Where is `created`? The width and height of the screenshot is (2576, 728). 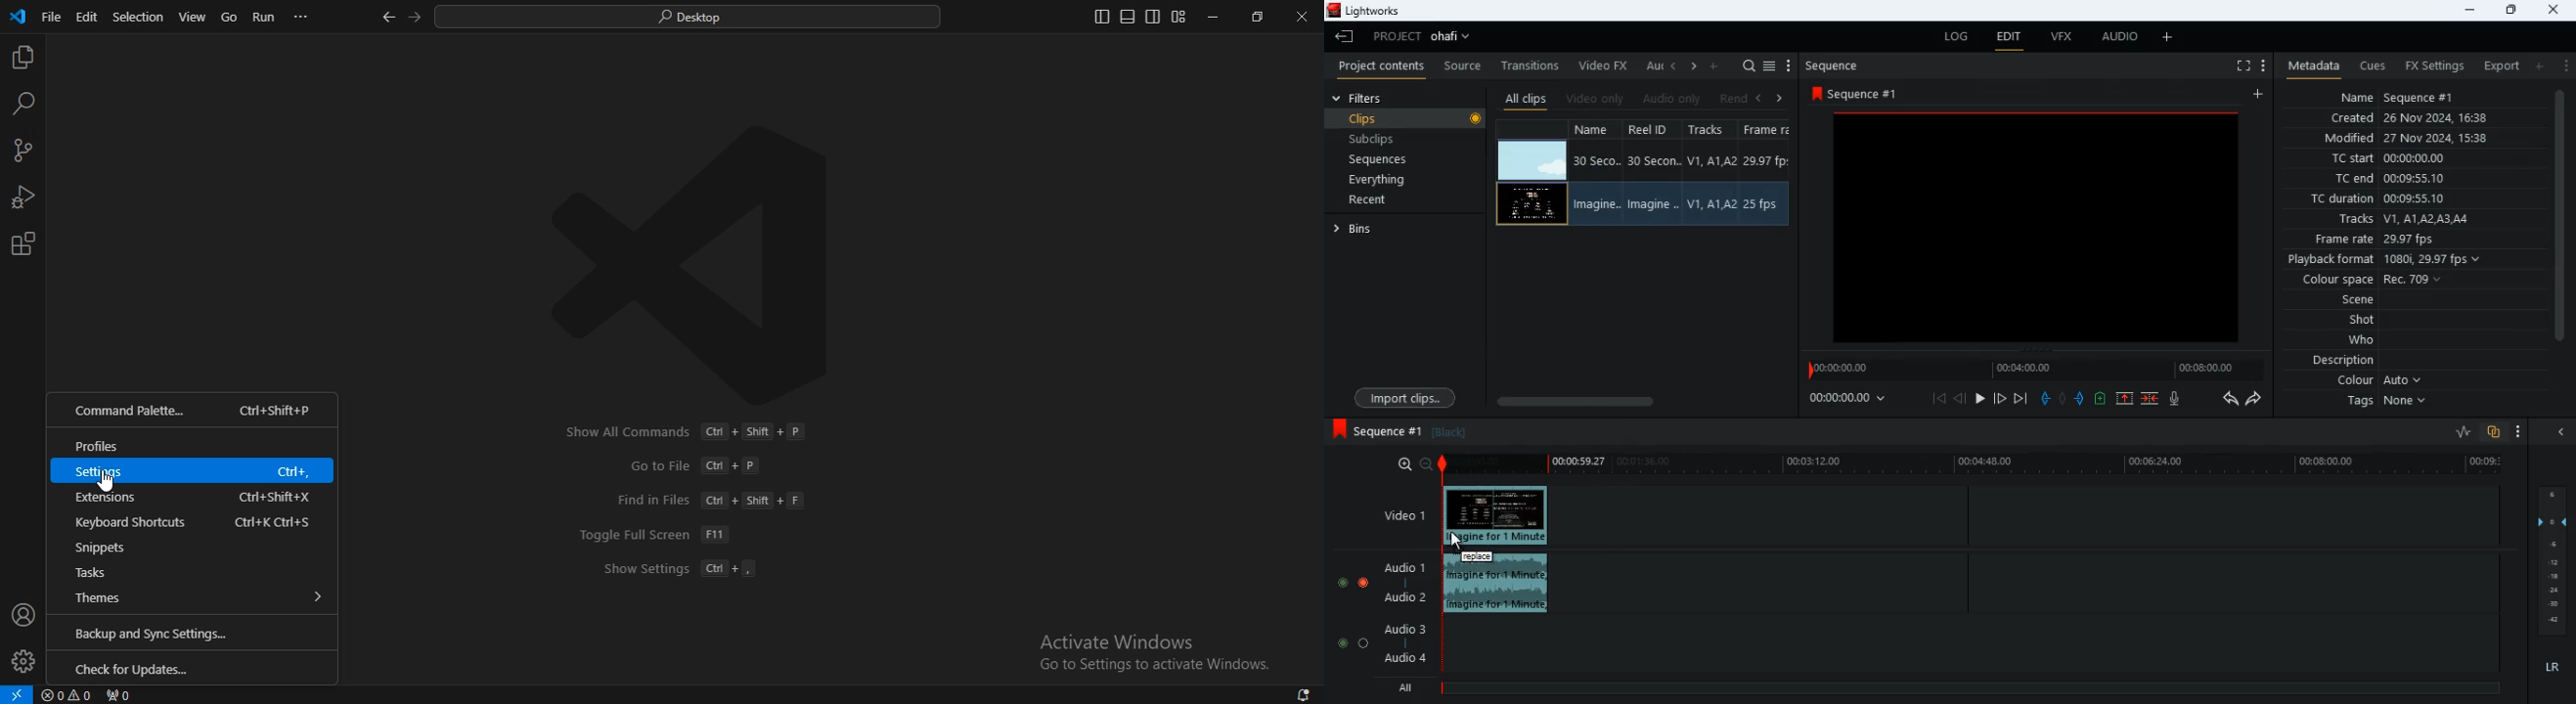
created is located at coordinates (2406, 118).